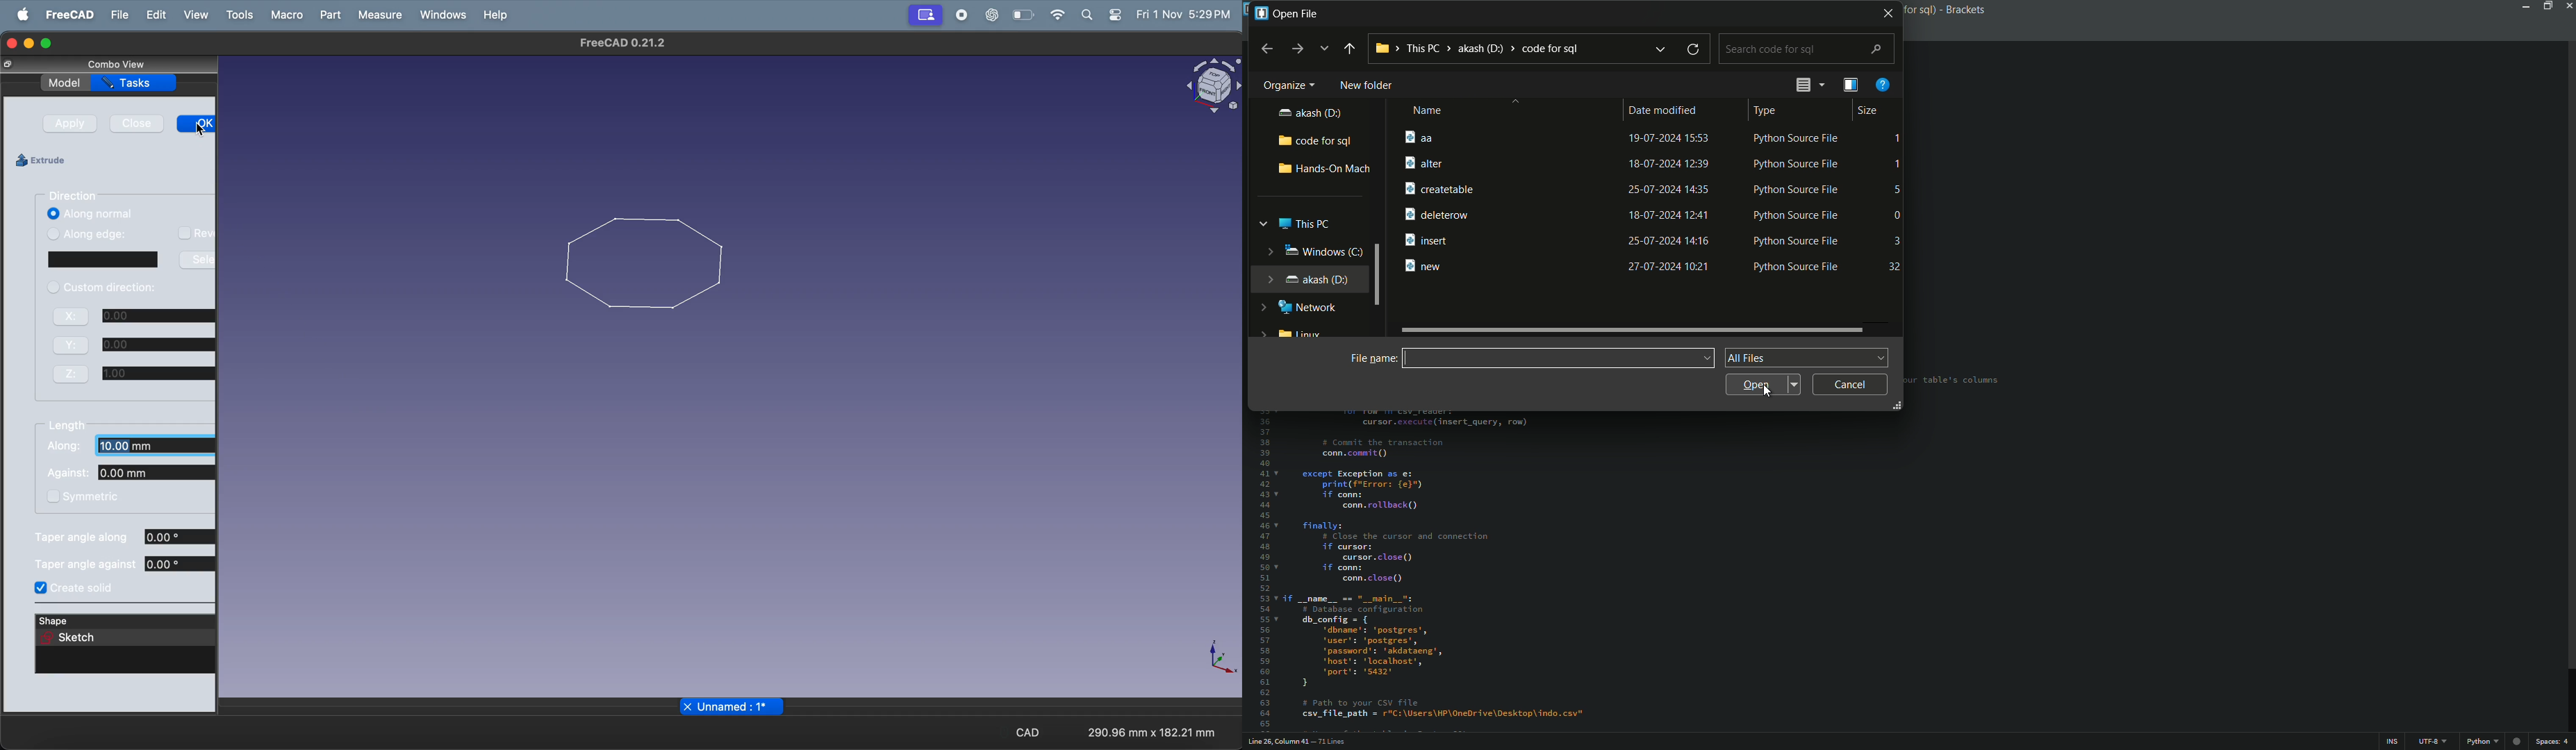  I want to click on Python Source File, so click(1799, 163).